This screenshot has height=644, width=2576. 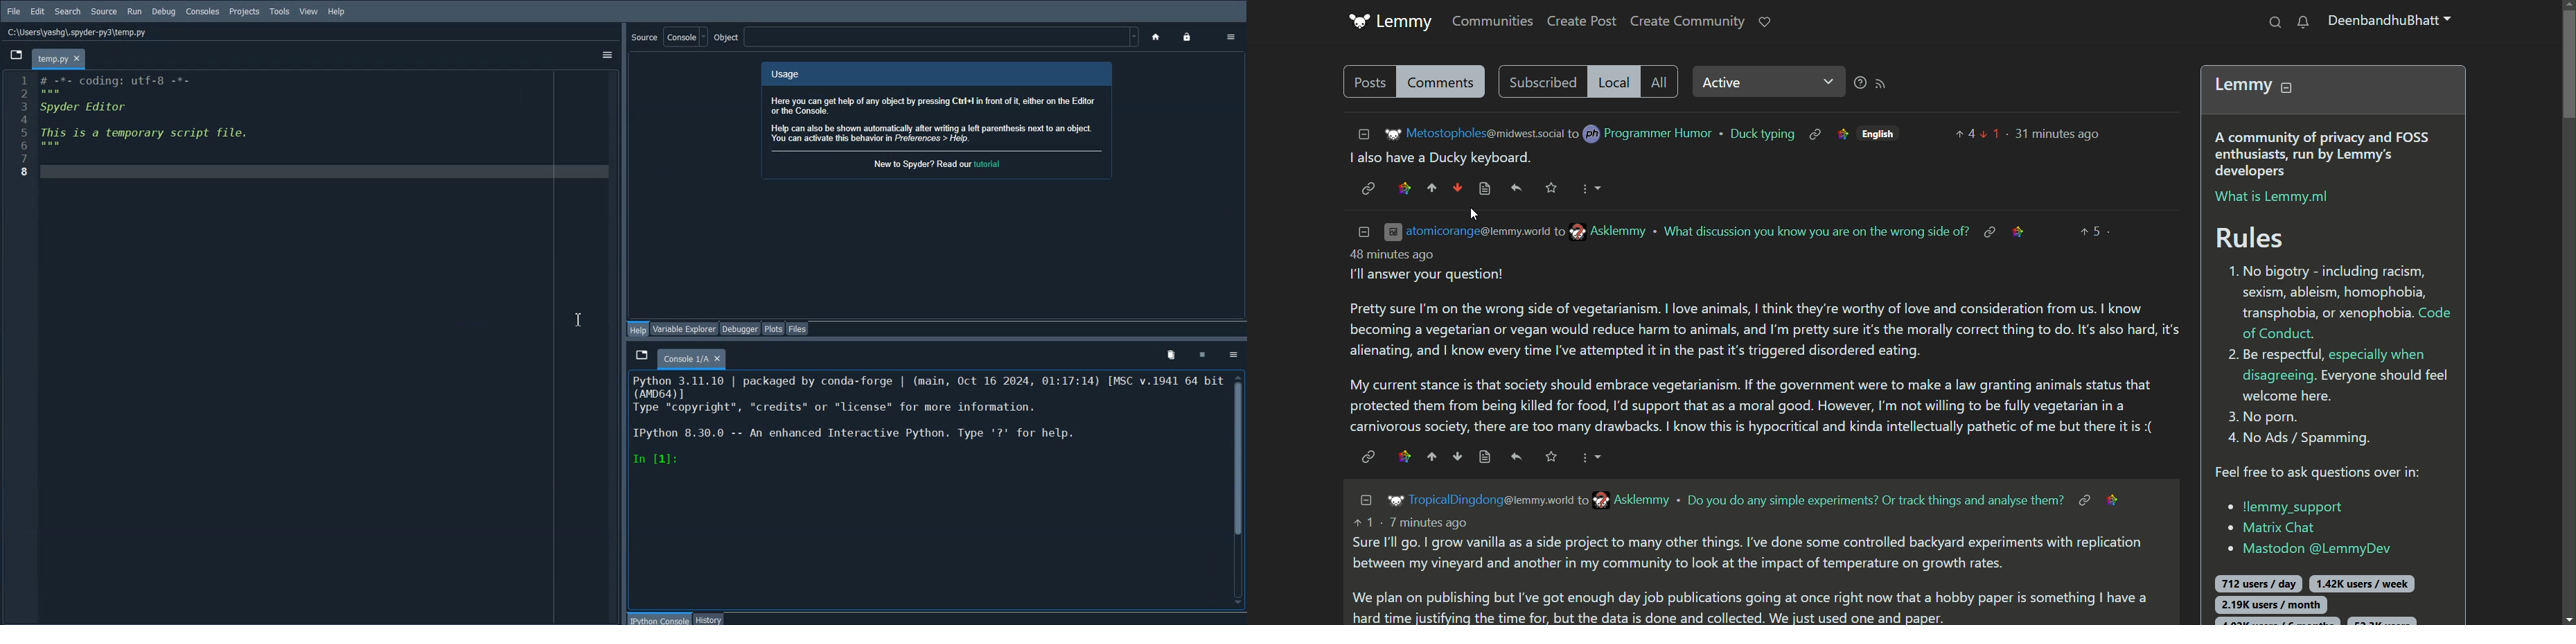 I want to click on Files, so click(x=797, y=328).